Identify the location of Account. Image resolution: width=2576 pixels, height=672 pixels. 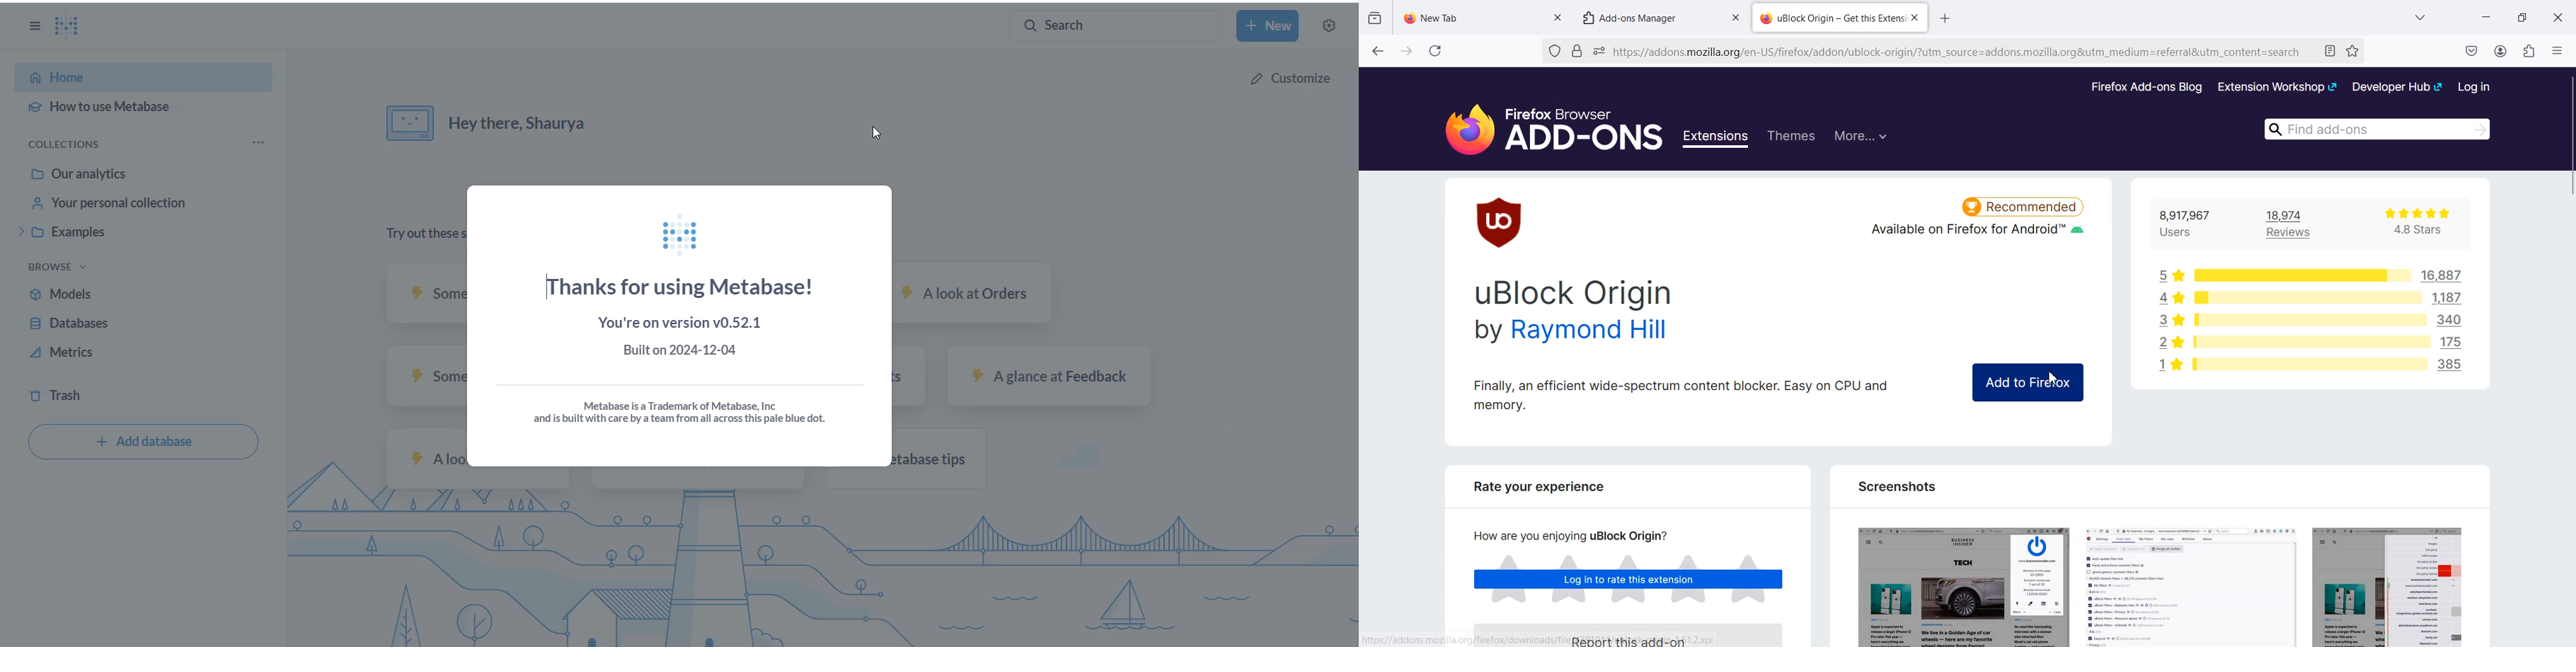
(2502, 51).